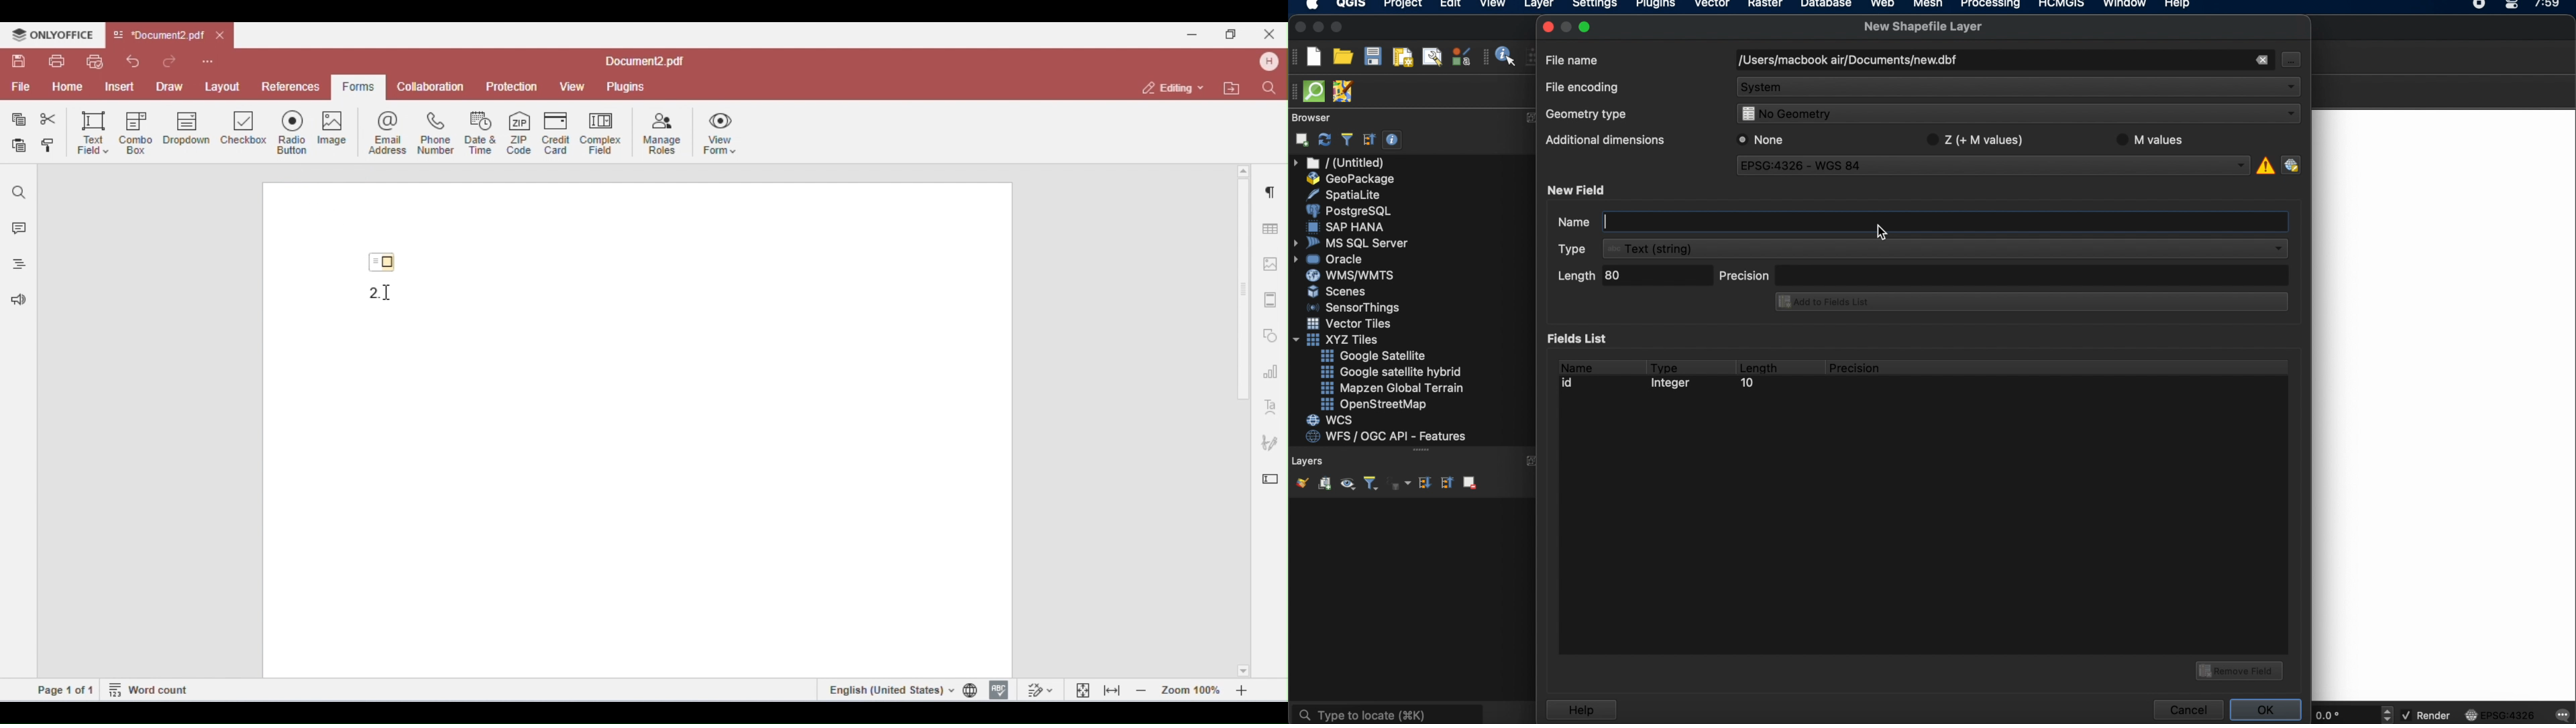  I want to click on geo package, so click(1349, 179).